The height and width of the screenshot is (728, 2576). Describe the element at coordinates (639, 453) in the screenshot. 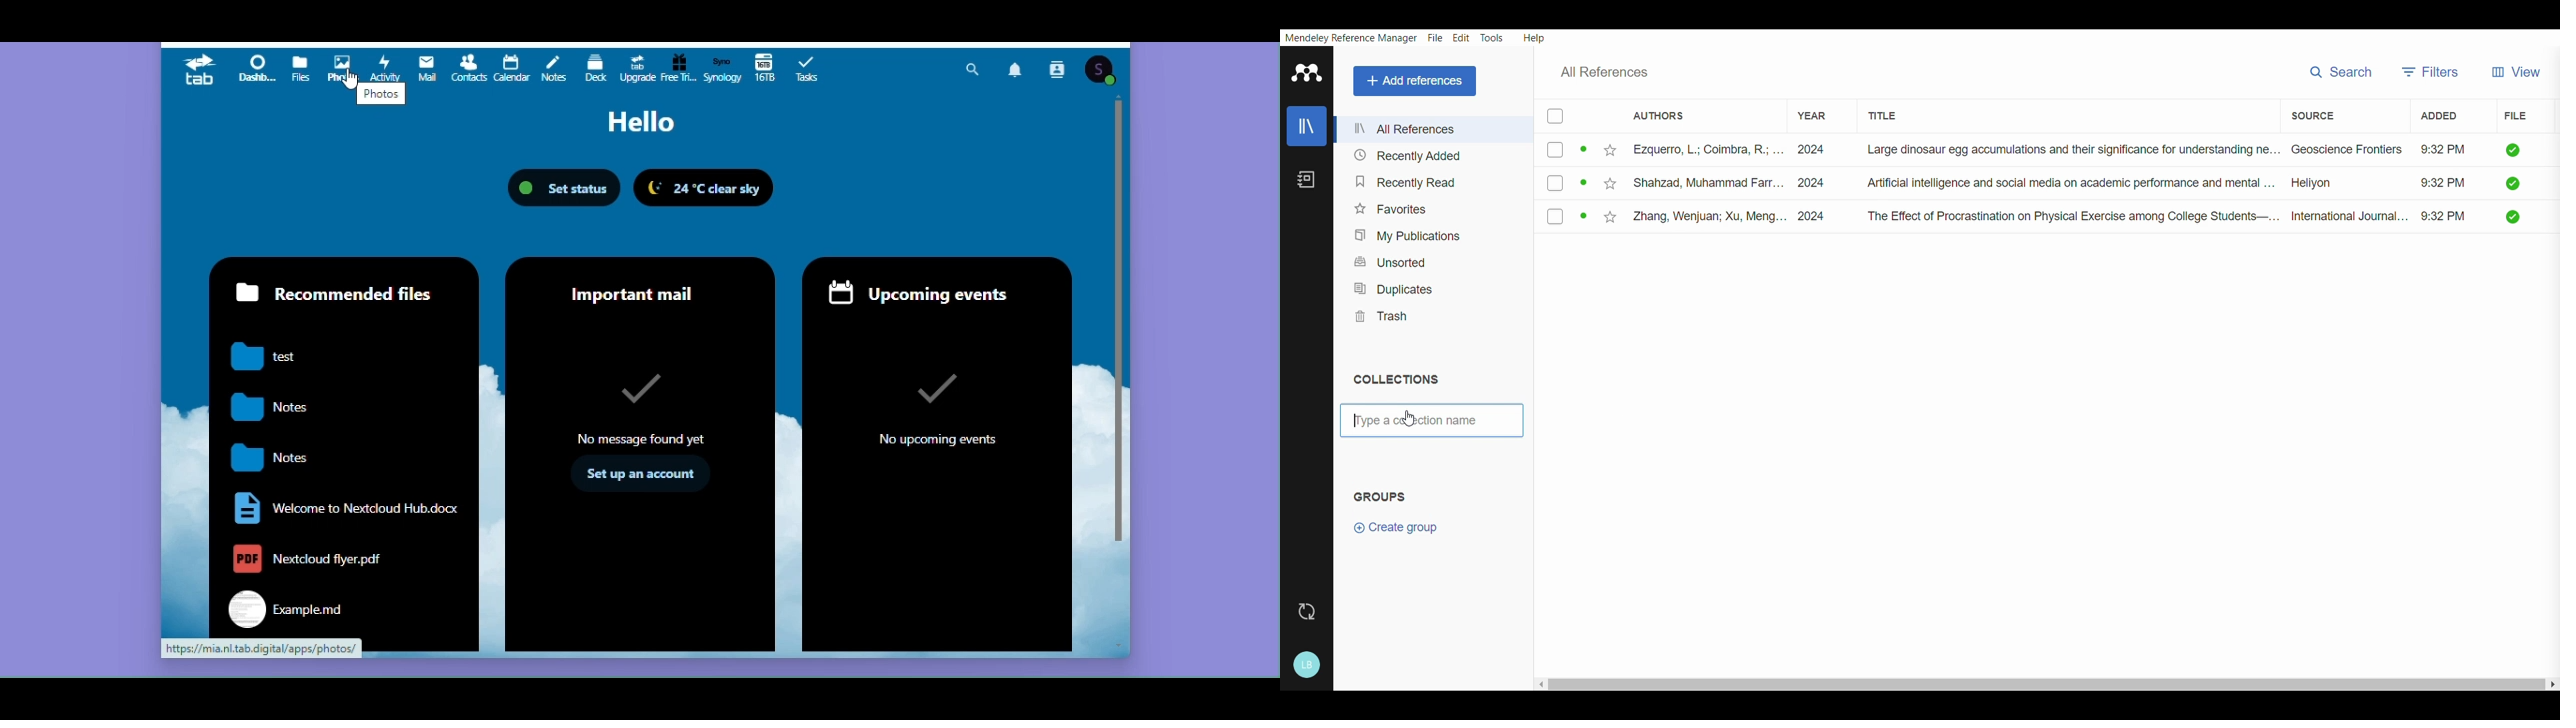

I see `Important mail` at that location.